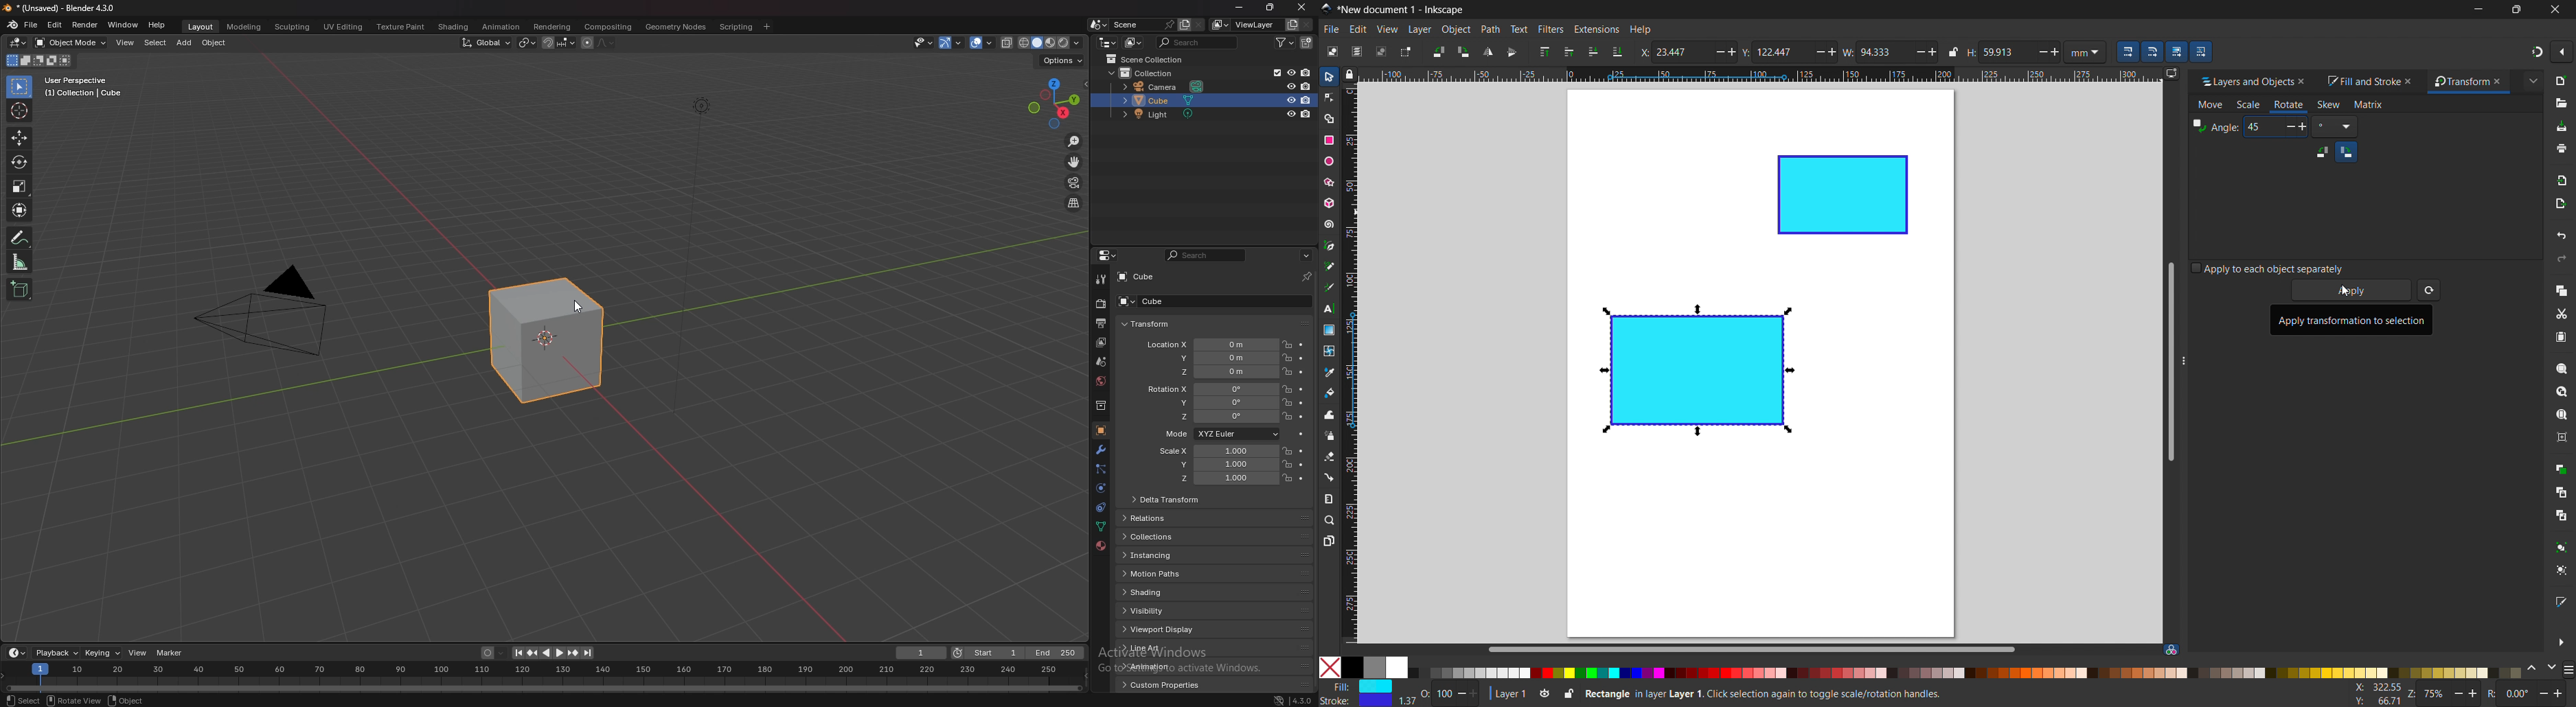 Image resolution: width=2576 pixels, height=728 pixels. I want to click on view, so click(1387, 29).